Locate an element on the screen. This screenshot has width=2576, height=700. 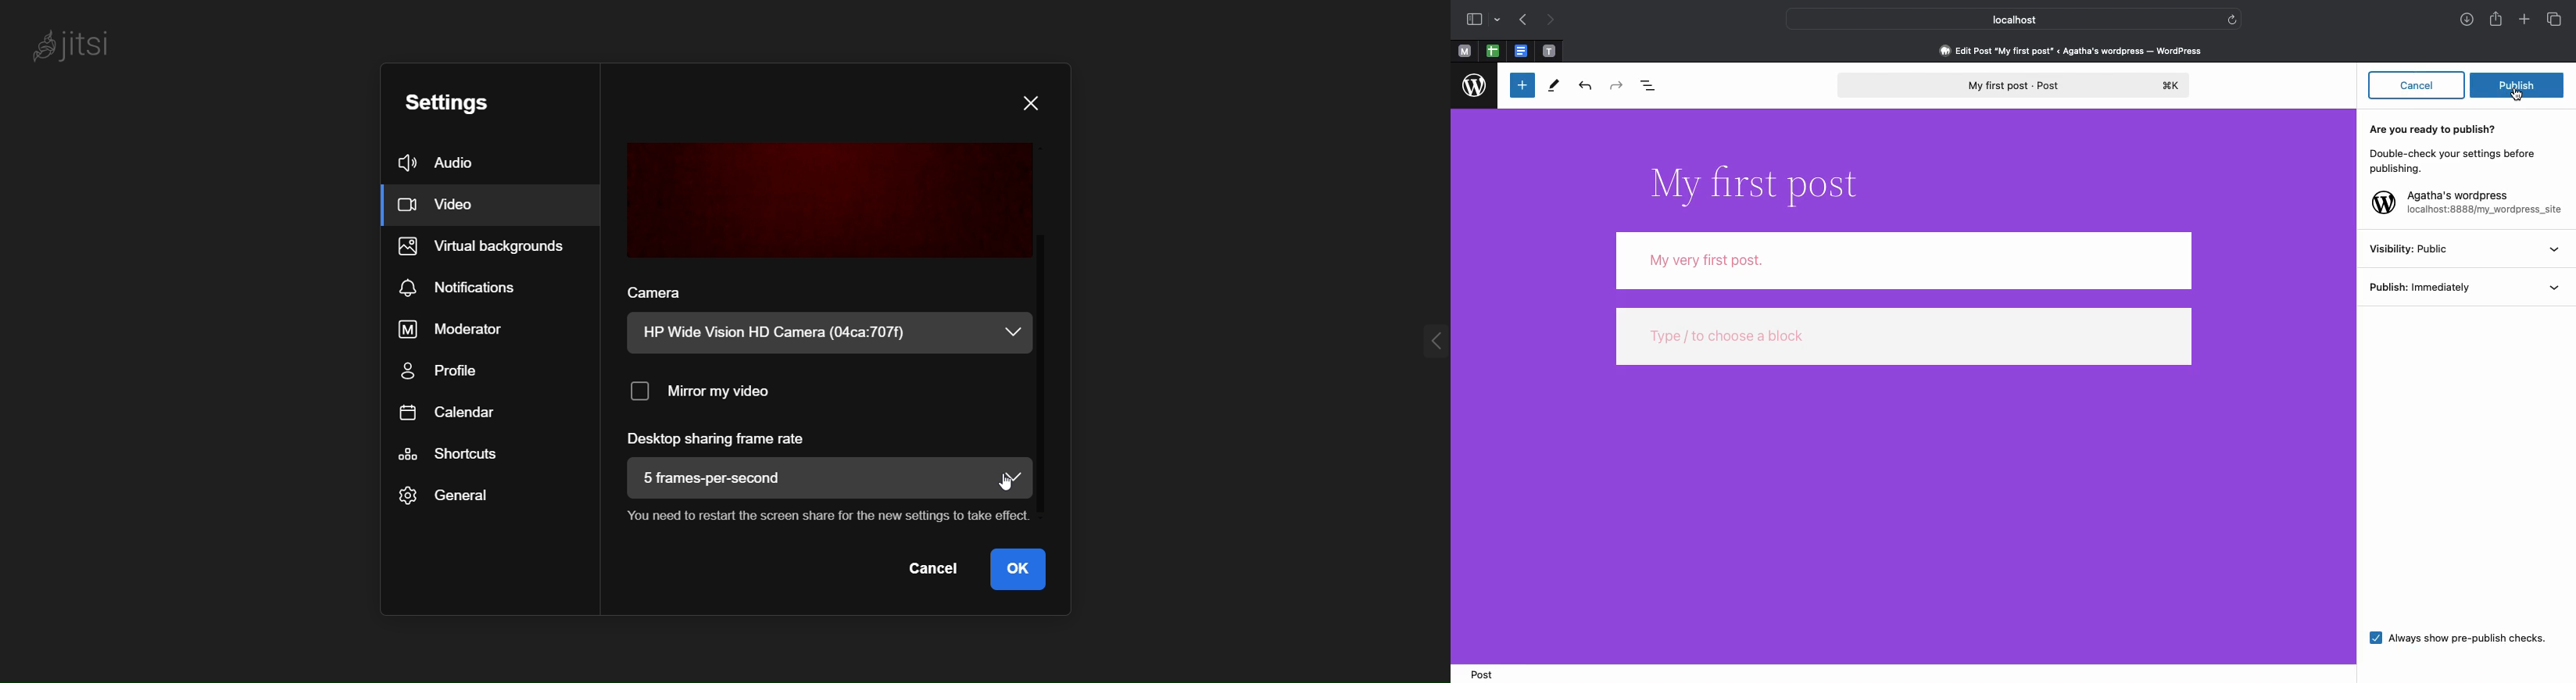
drop-down is located at coordinates (1499, 18).